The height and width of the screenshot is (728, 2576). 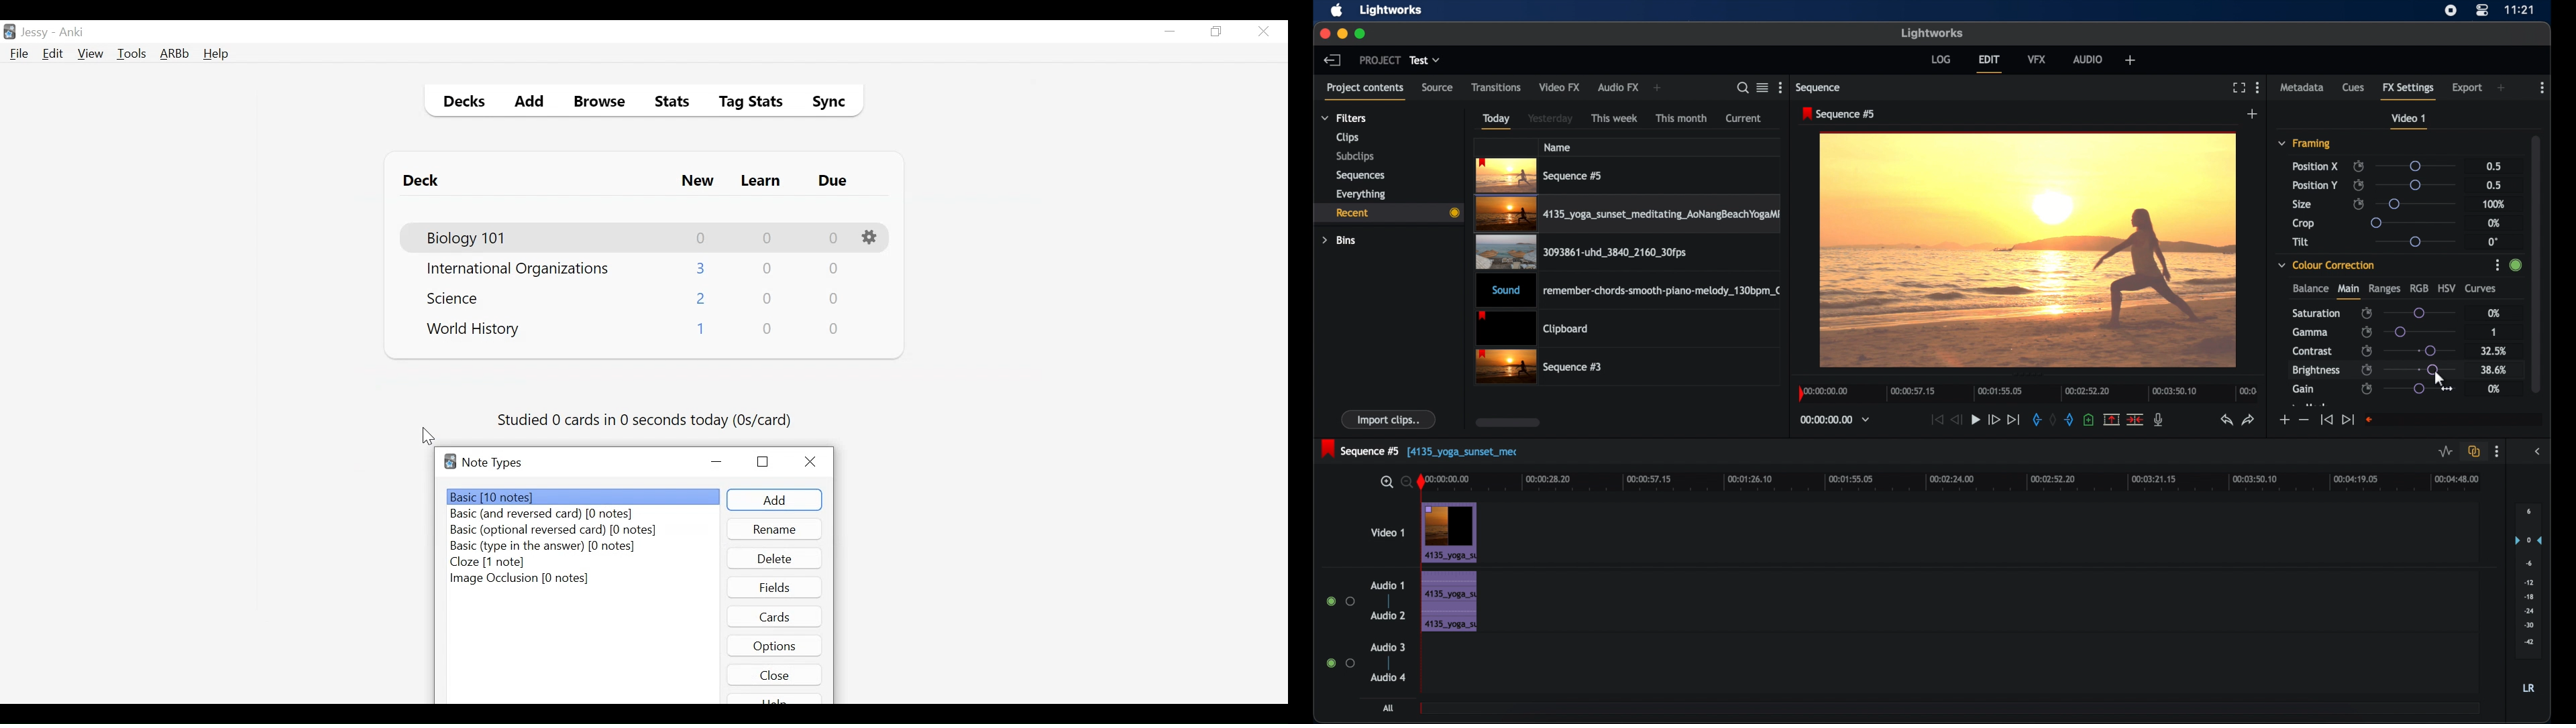 I want to click on New Card Count, so click(x=702, y=300).